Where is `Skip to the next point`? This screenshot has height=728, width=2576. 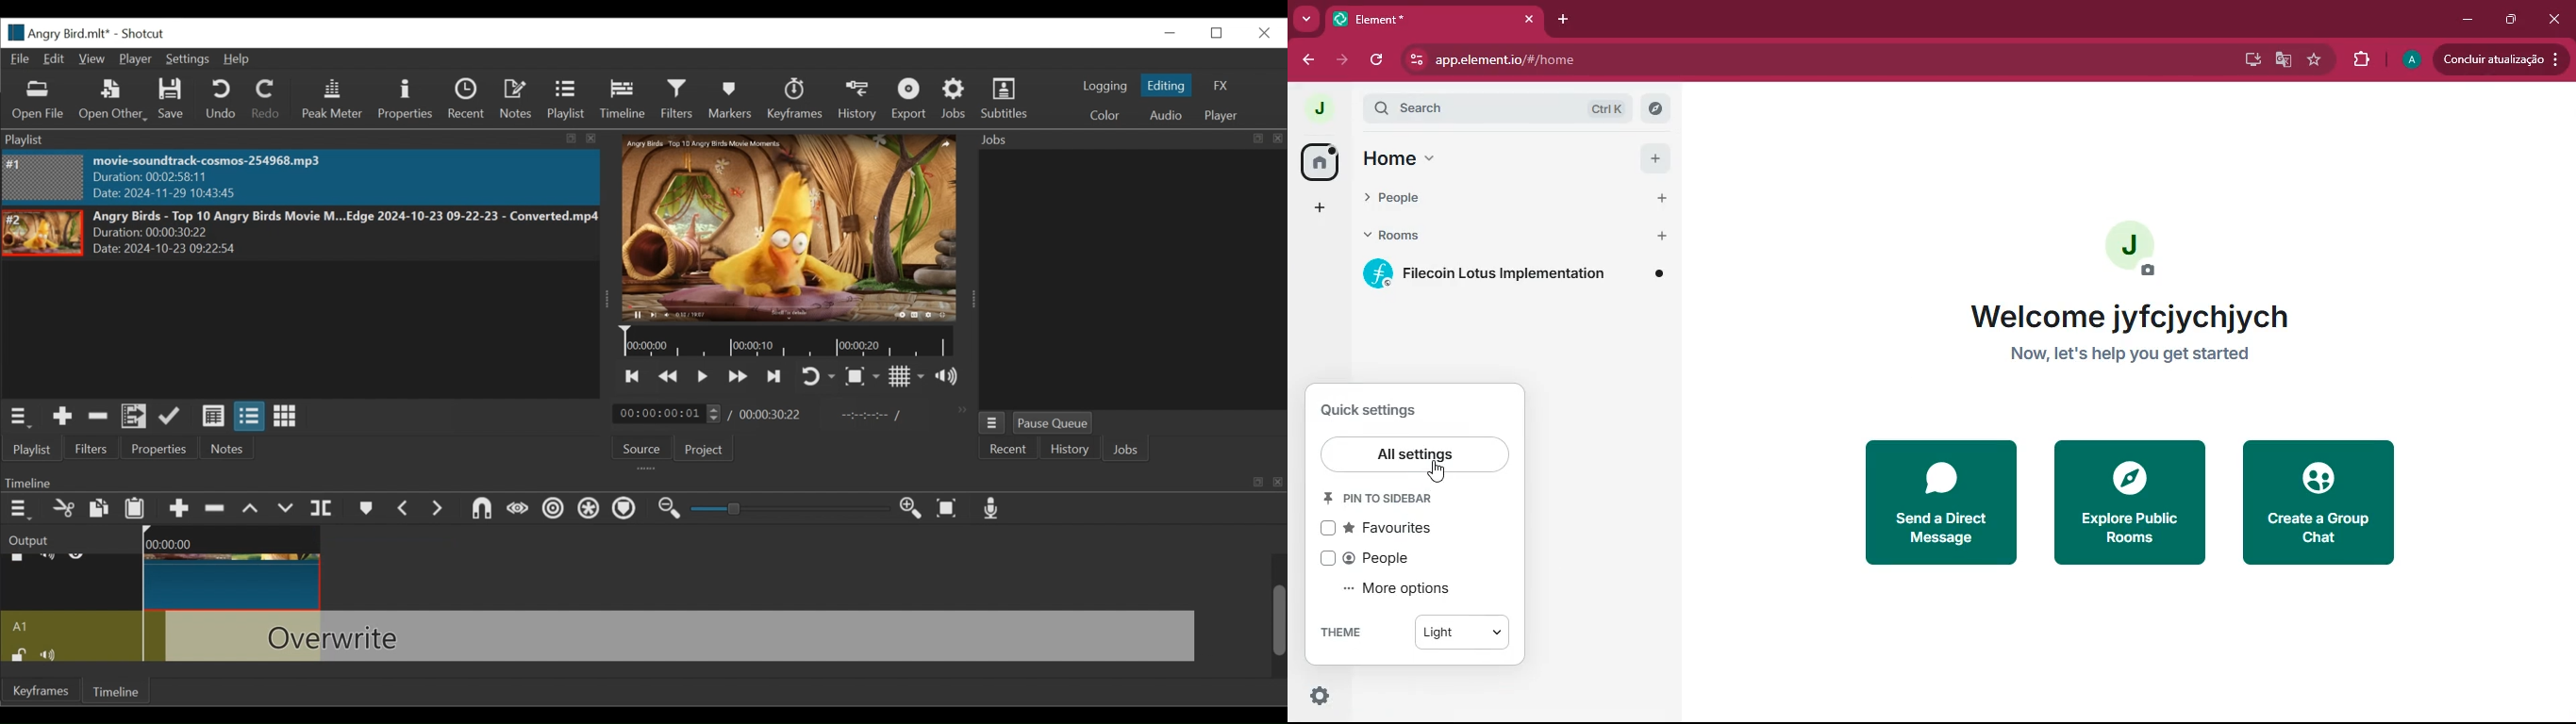
Skip to the next point is located at coordinates (634, 377).